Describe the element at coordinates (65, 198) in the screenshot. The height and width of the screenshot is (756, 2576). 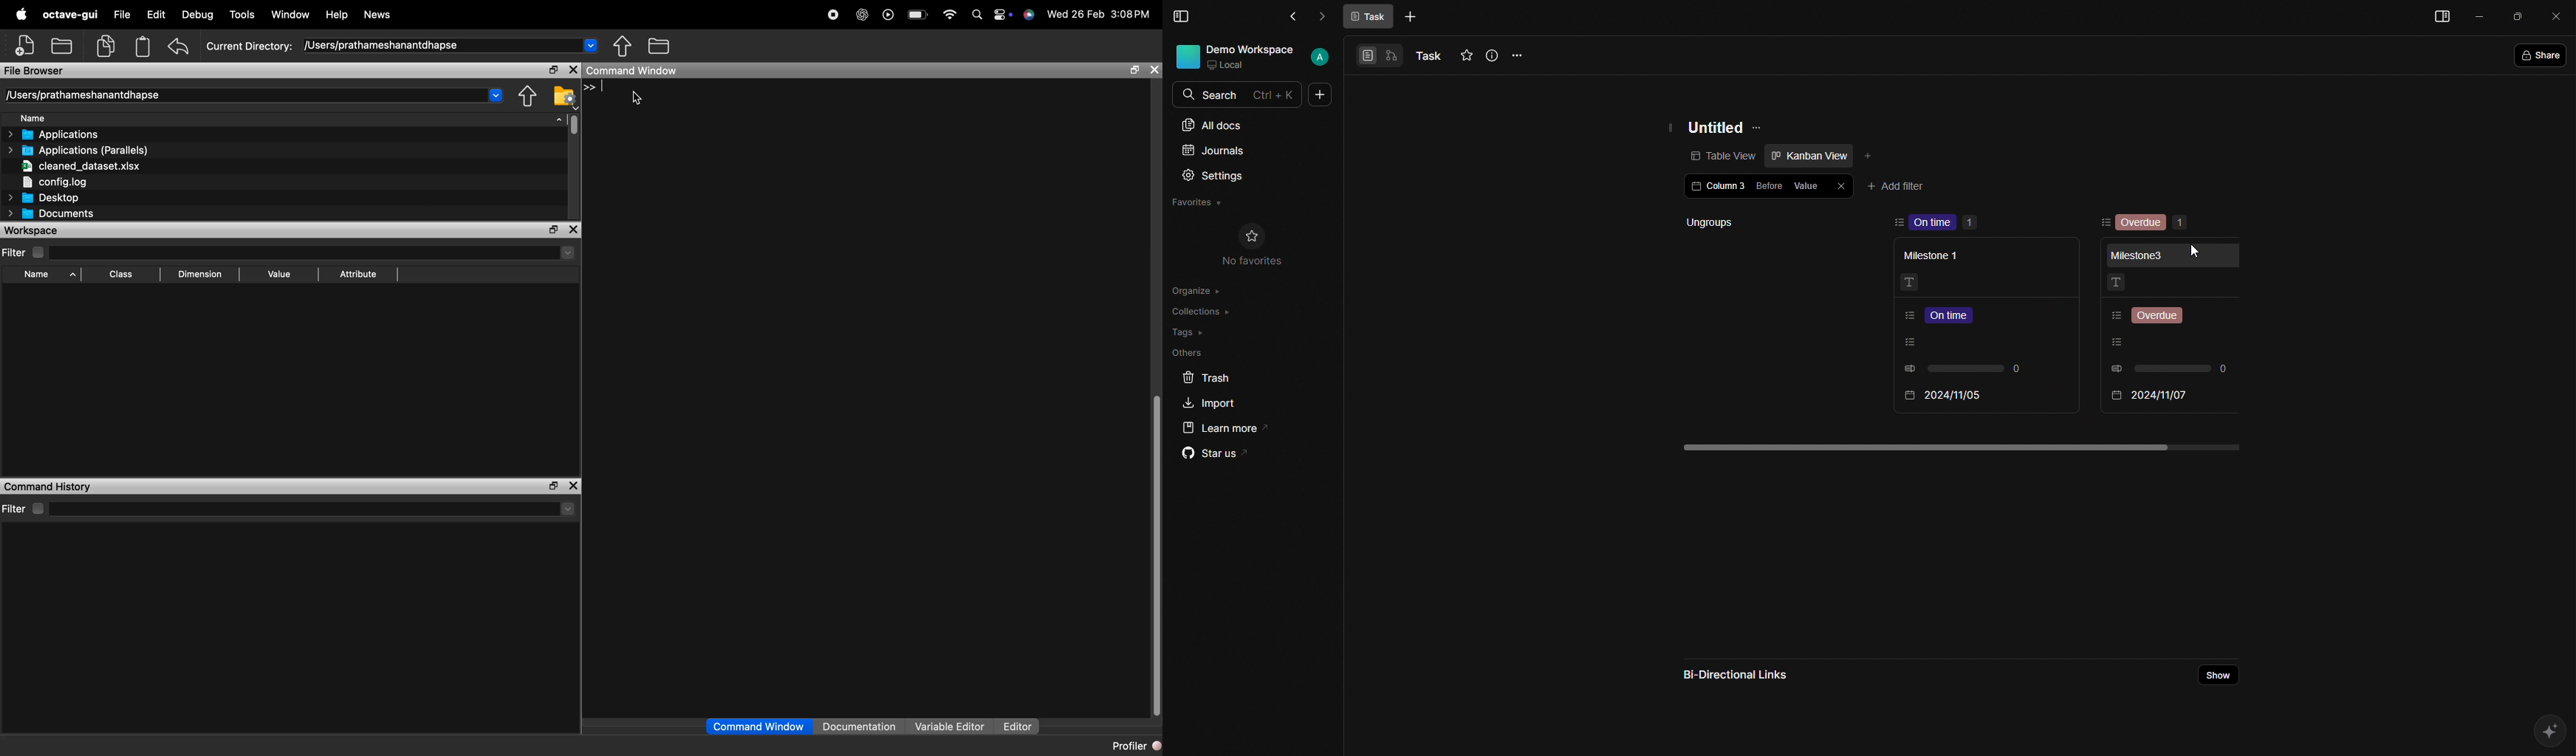
I see `Desktop` at that location.